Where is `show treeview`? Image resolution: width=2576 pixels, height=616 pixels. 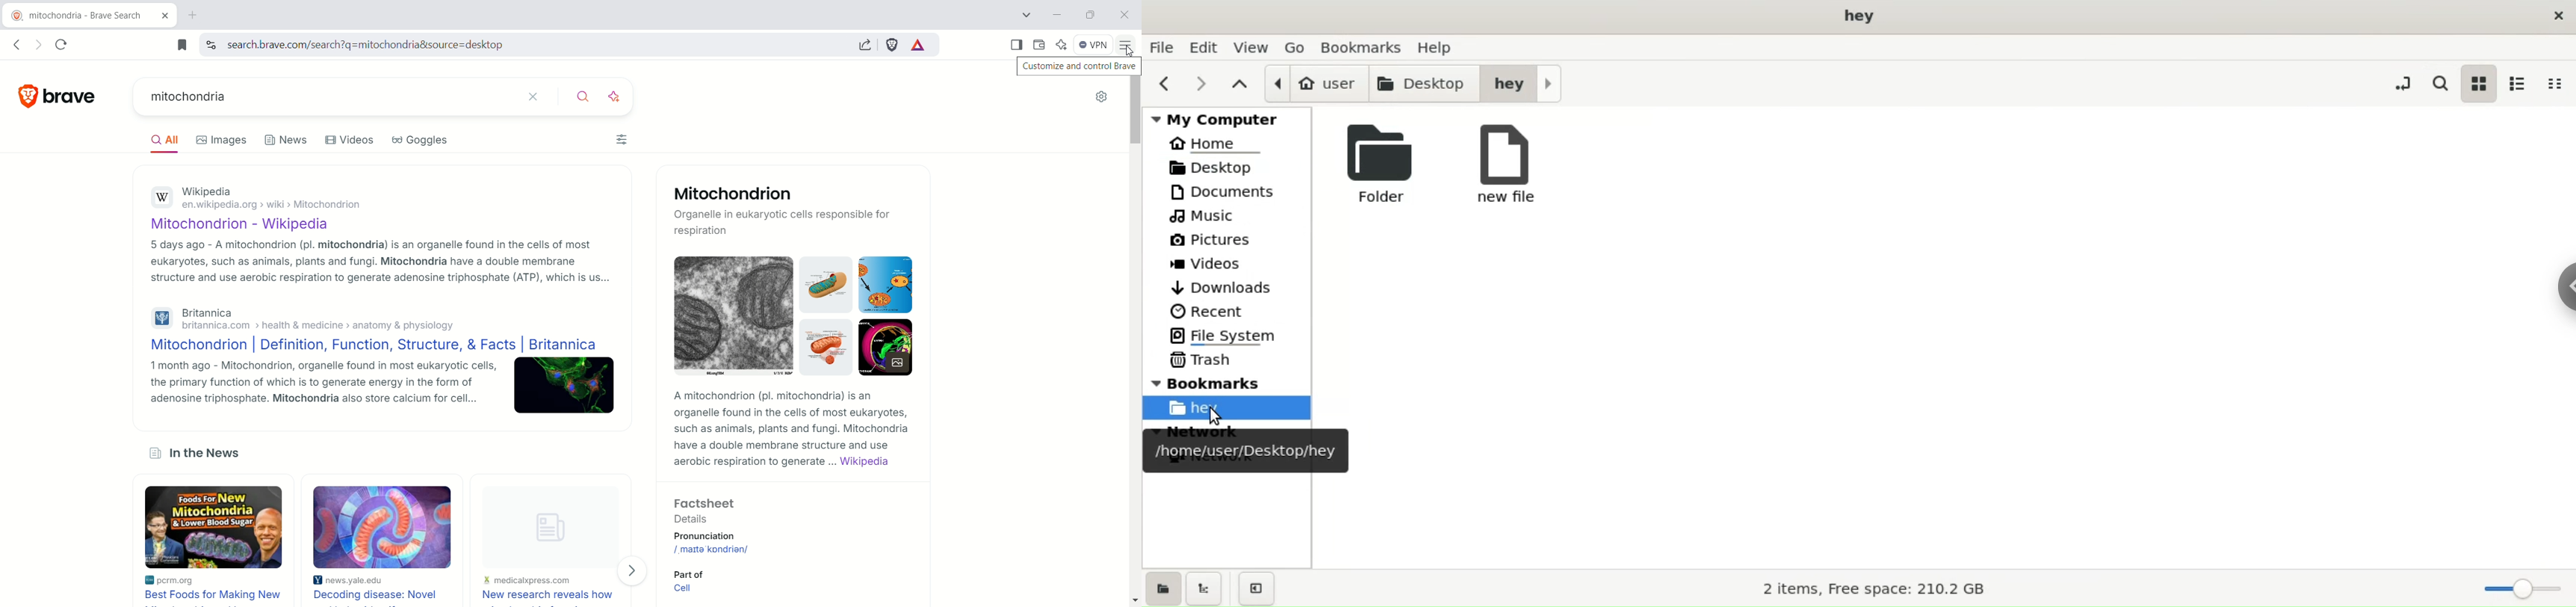
show treeview is located at coordinates (1204, 590).